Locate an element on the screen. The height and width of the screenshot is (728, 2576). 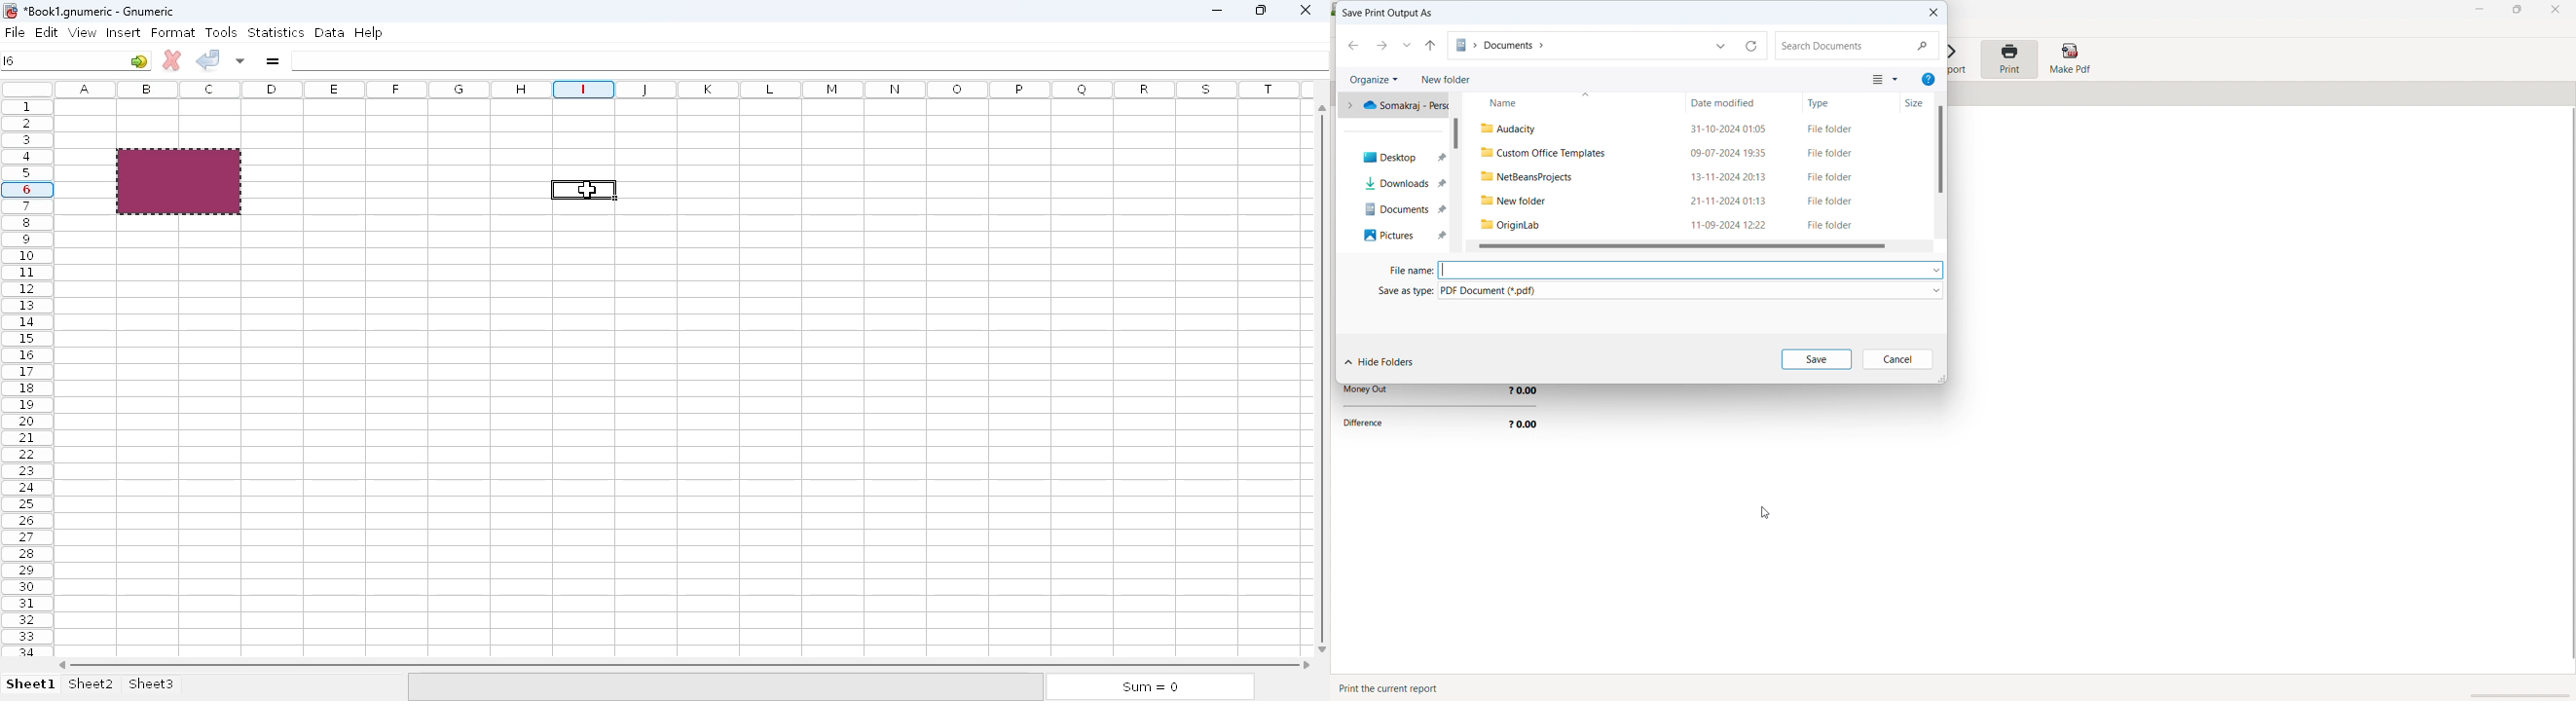
view is located at coordinates (82, 33).